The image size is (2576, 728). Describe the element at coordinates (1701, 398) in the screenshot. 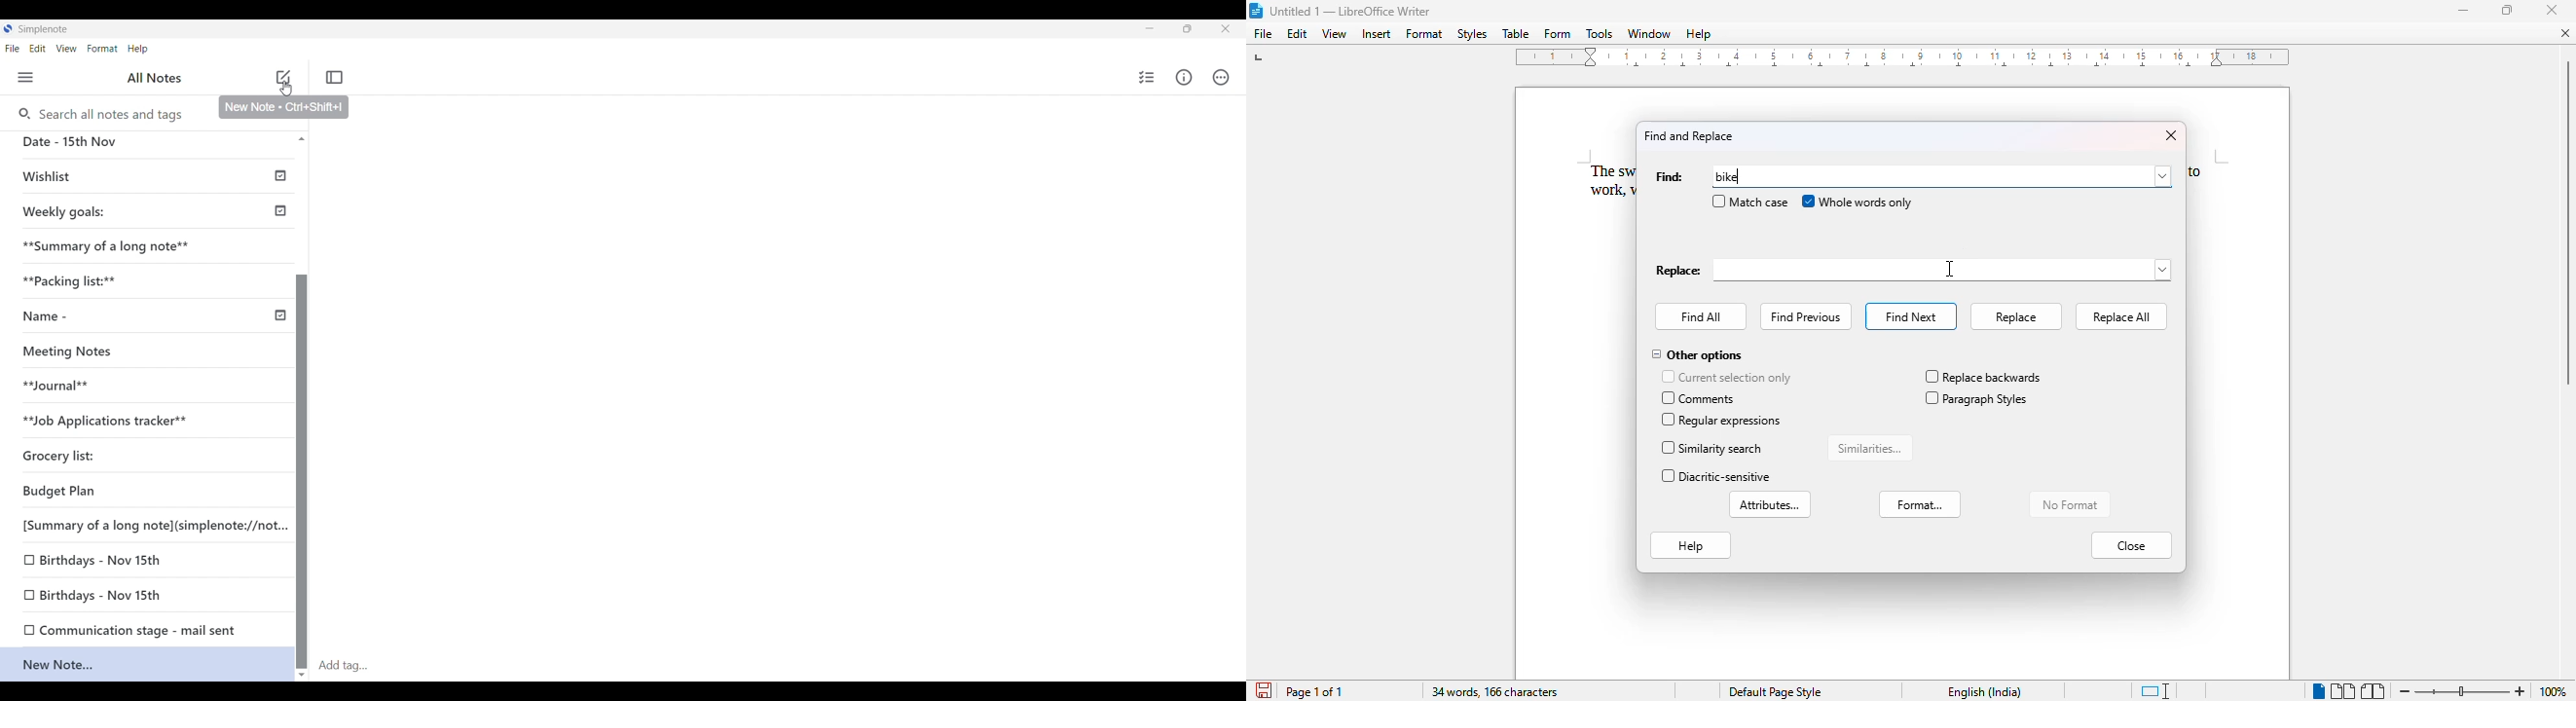

I see `comments` at that location.